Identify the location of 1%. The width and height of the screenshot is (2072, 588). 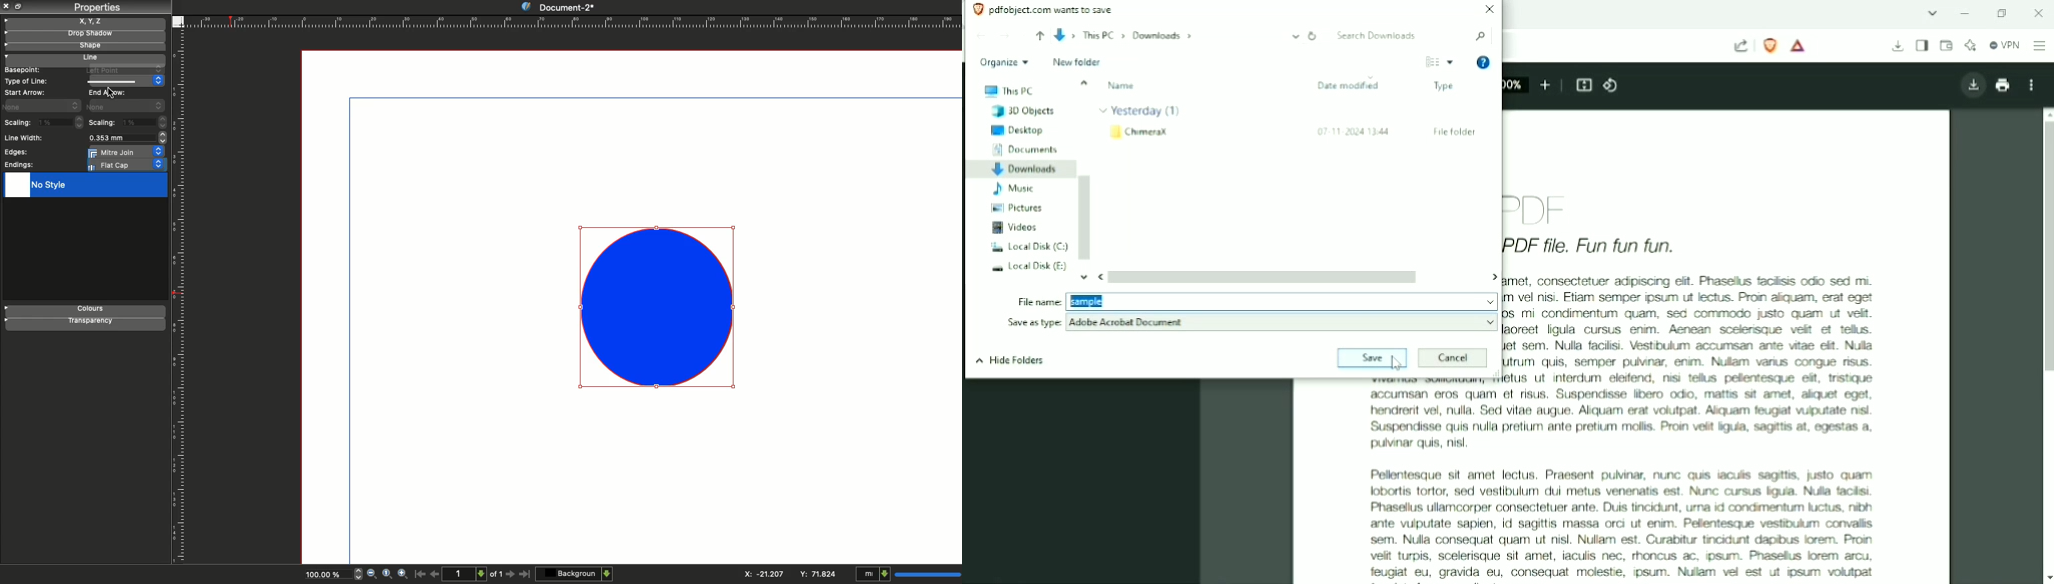
(146, 123).